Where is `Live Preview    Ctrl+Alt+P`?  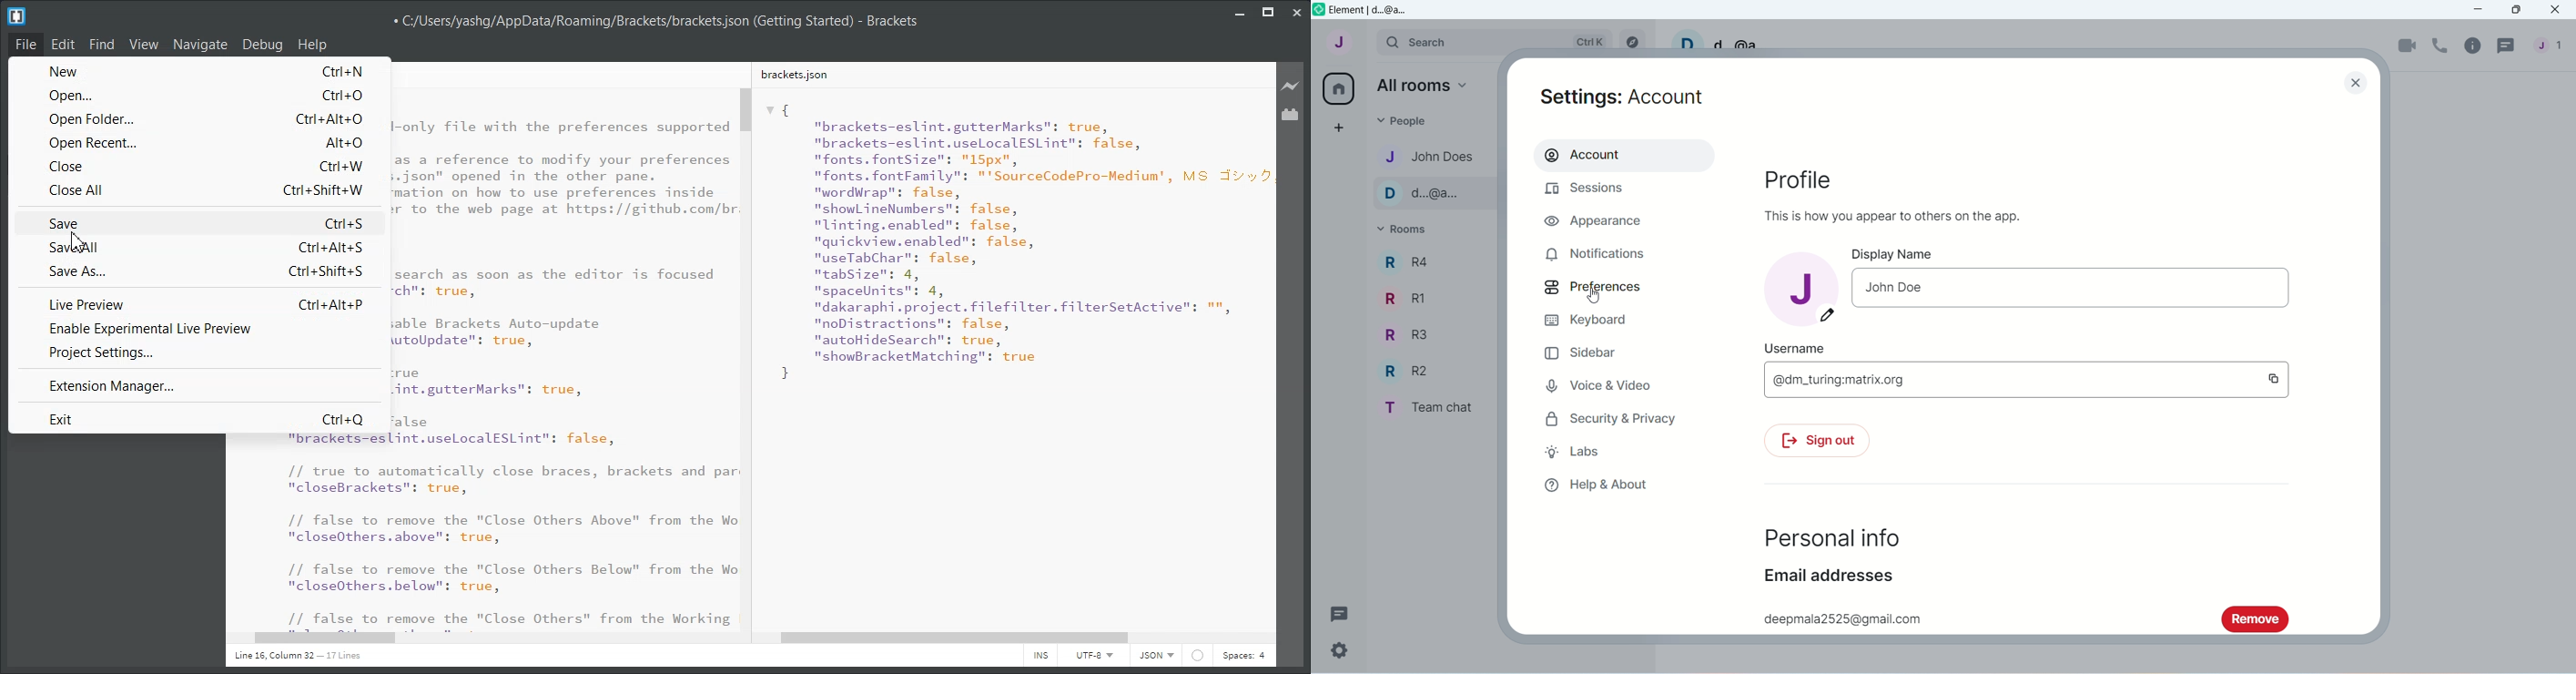 Live Preview    Ctrl+Alt+P is located at coordinates (201, 302).